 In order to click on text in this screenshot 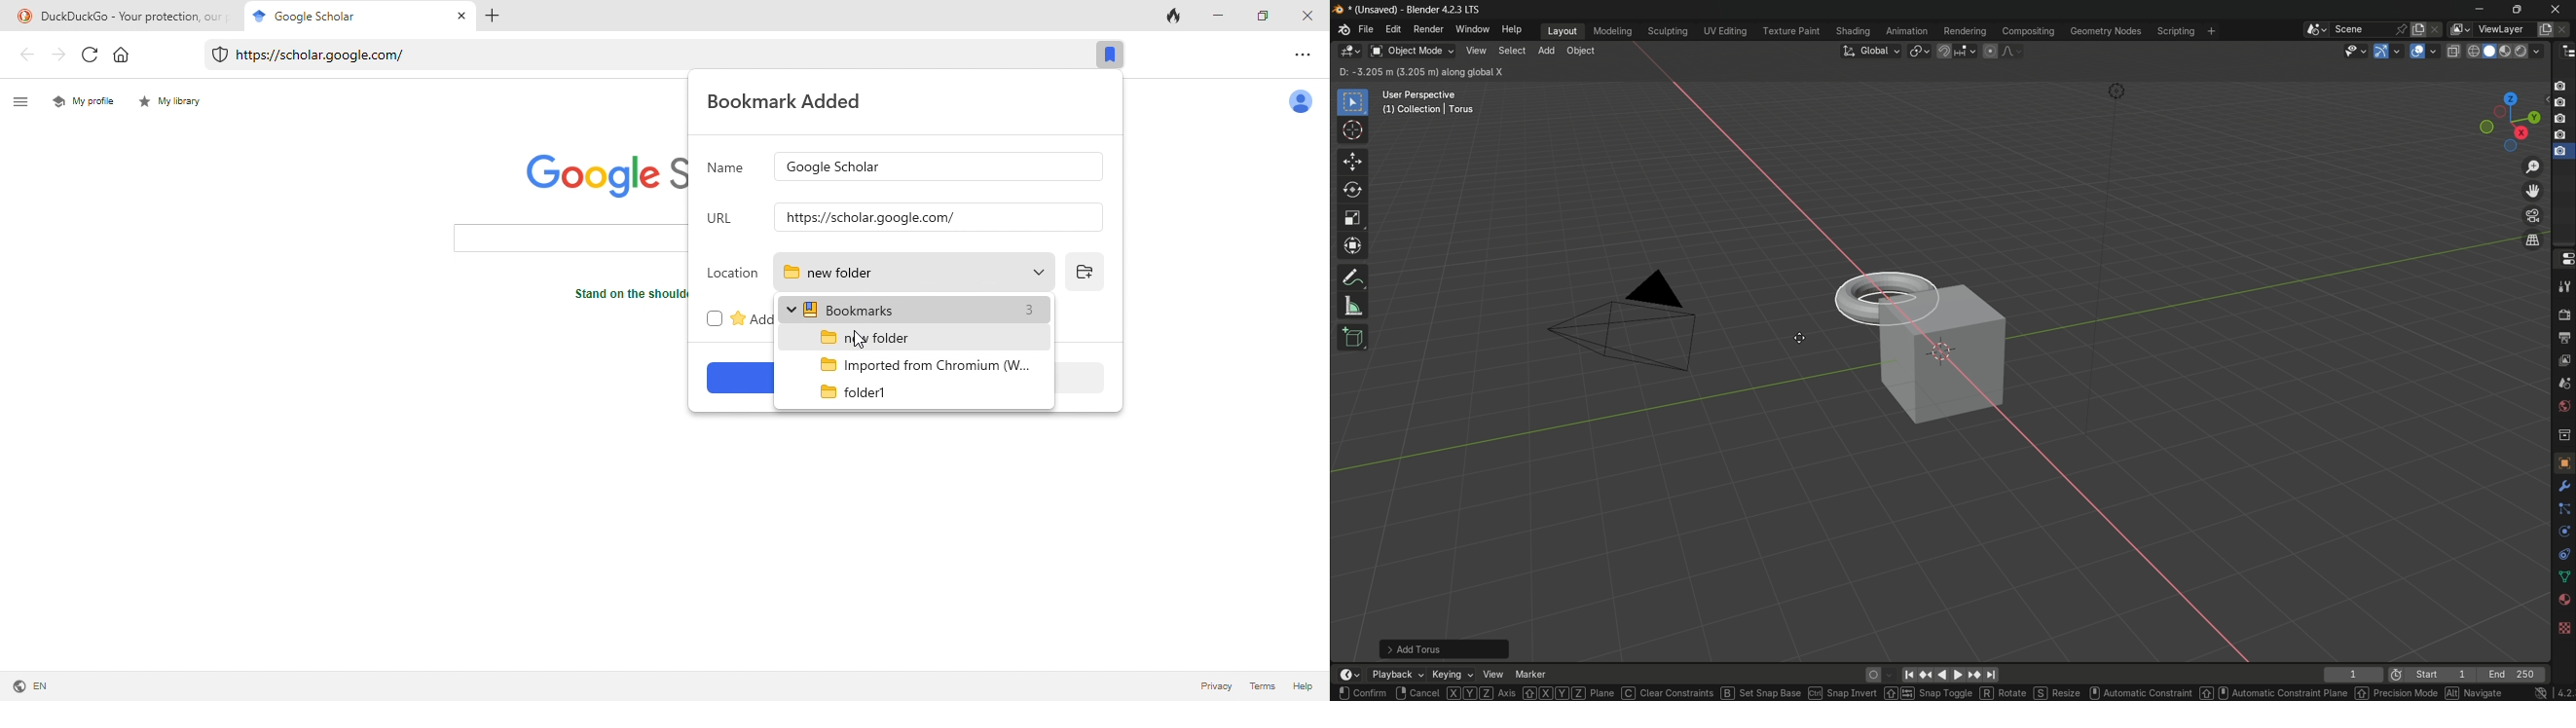, I will do `click(621, 299)`.